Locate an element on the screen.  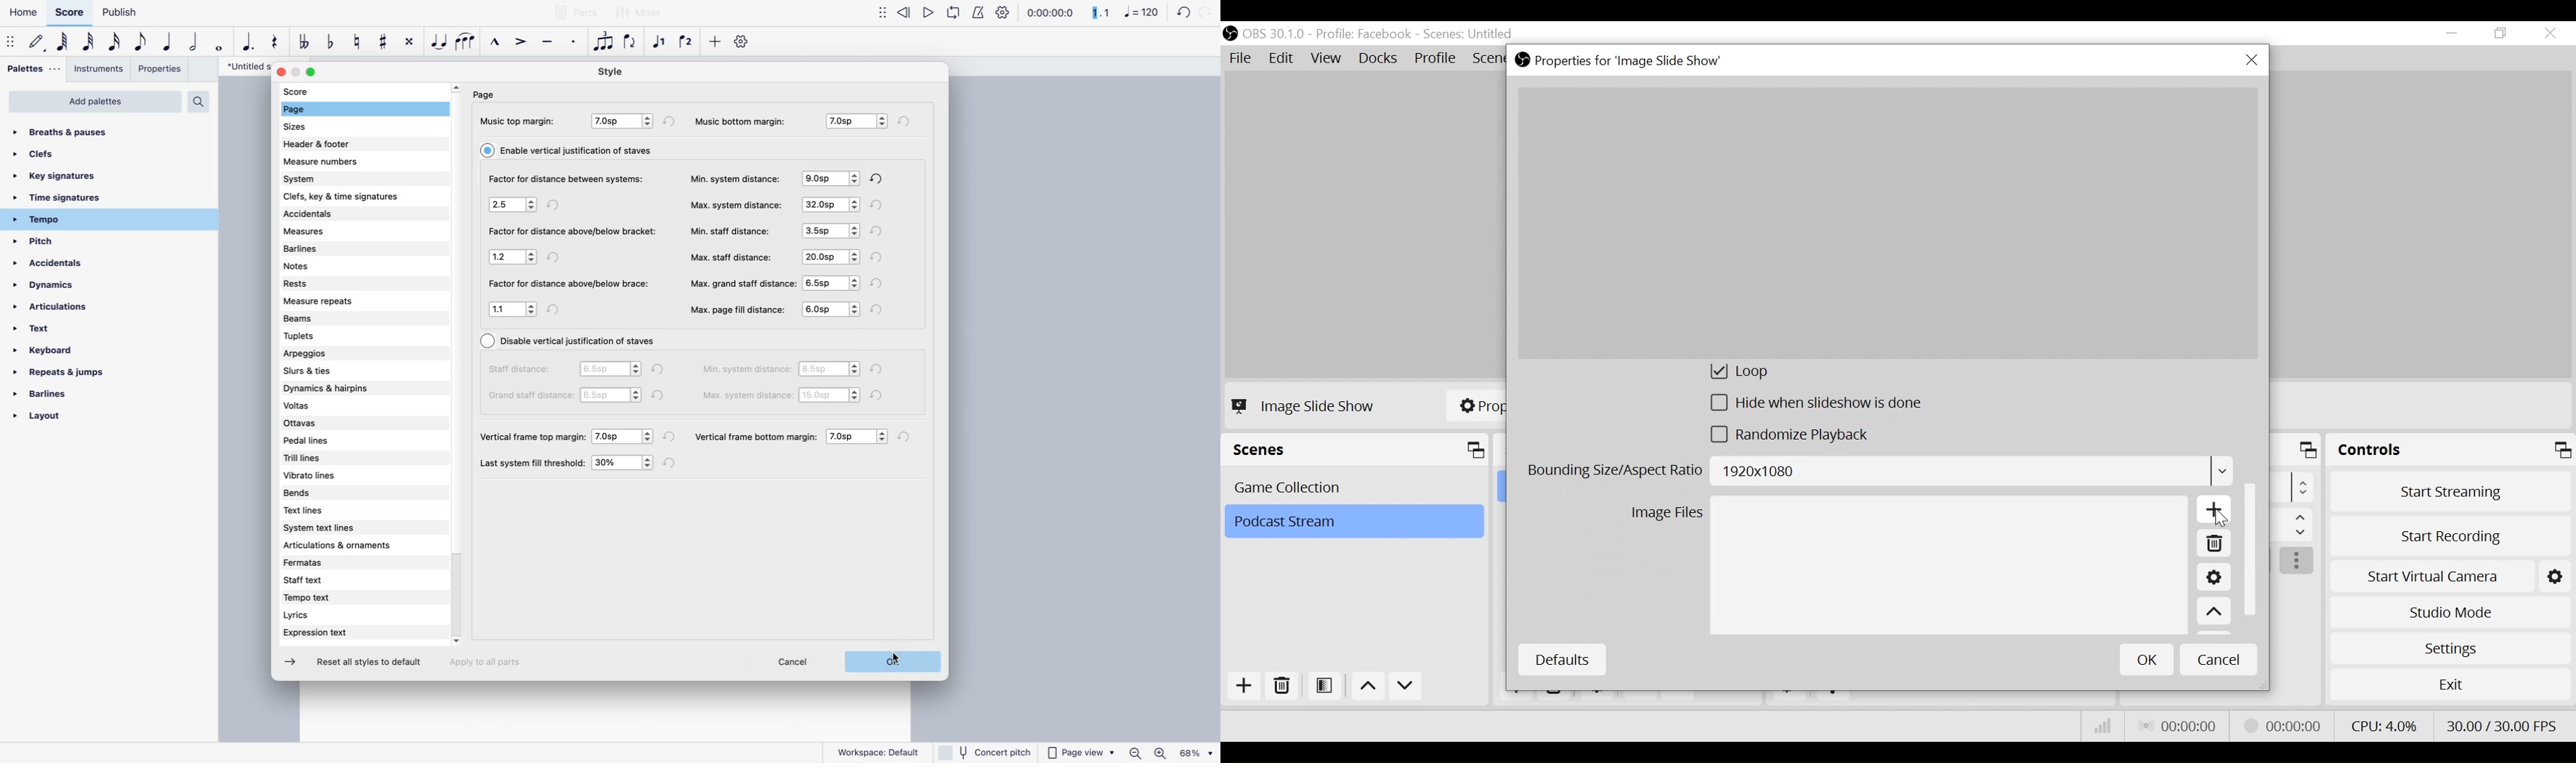
measures is located at coordinates (336, 233).